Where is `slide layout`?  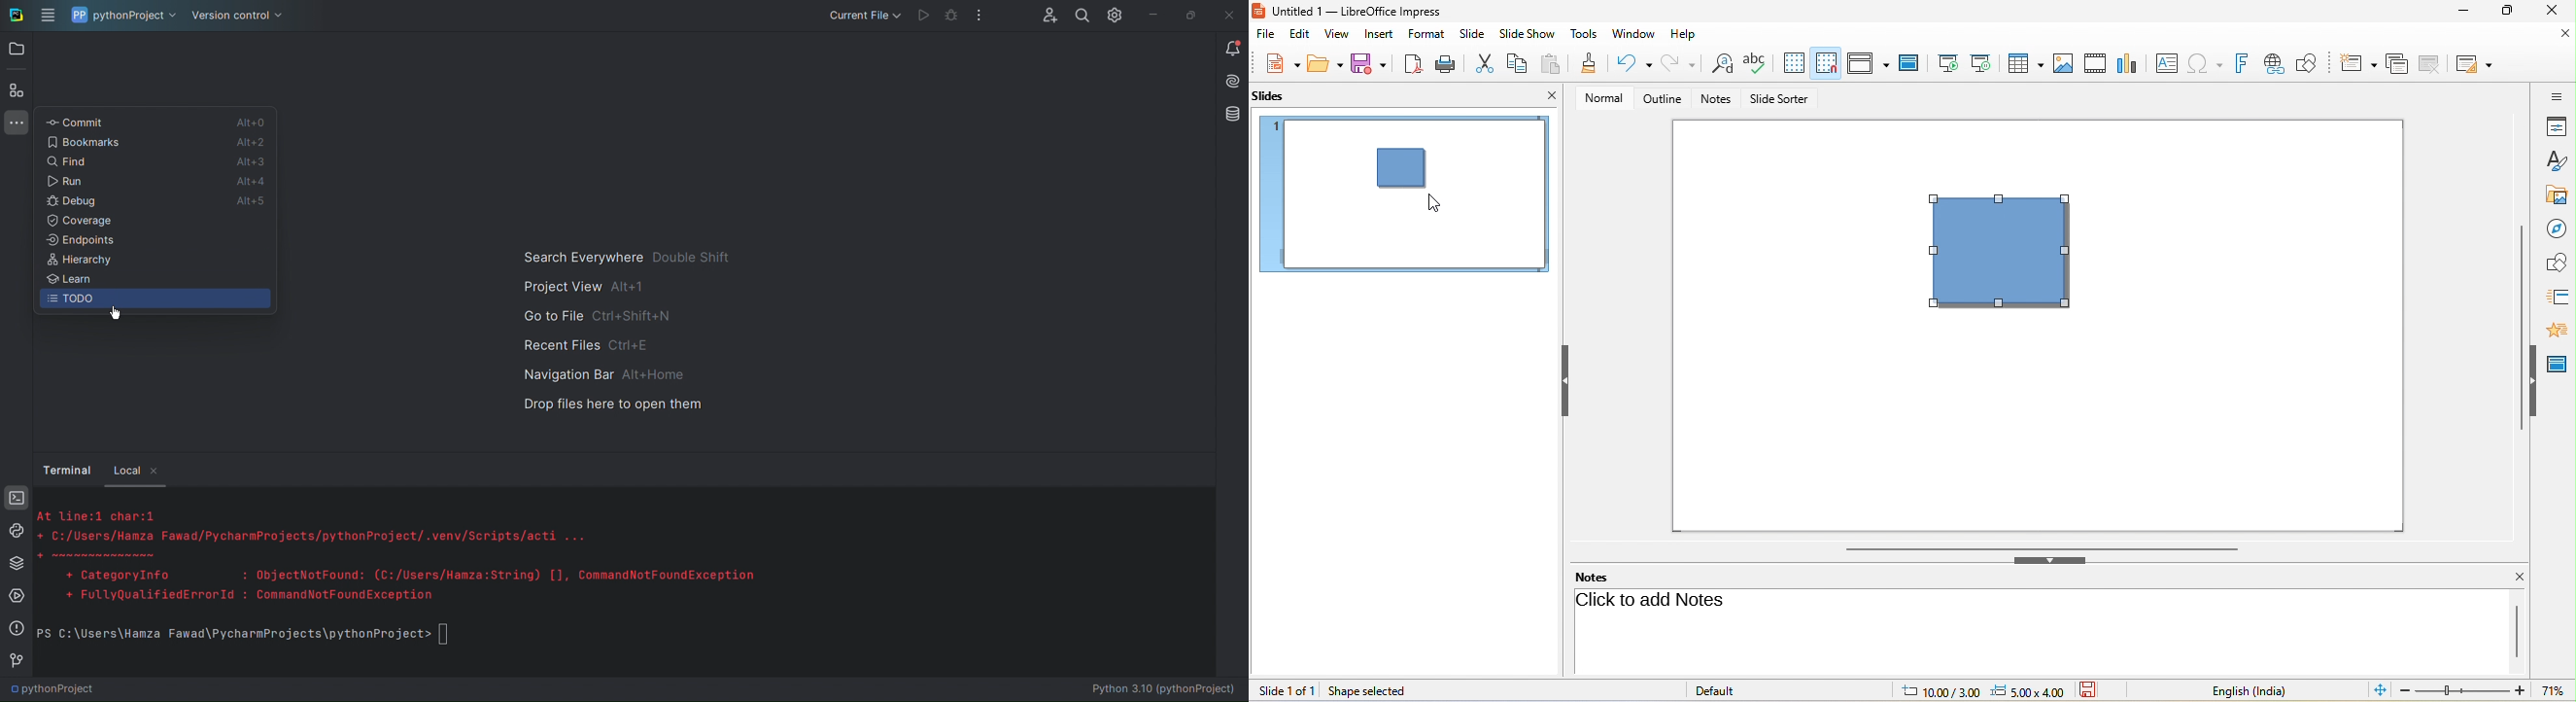
slide layout is located at coordinates (2476, 65).